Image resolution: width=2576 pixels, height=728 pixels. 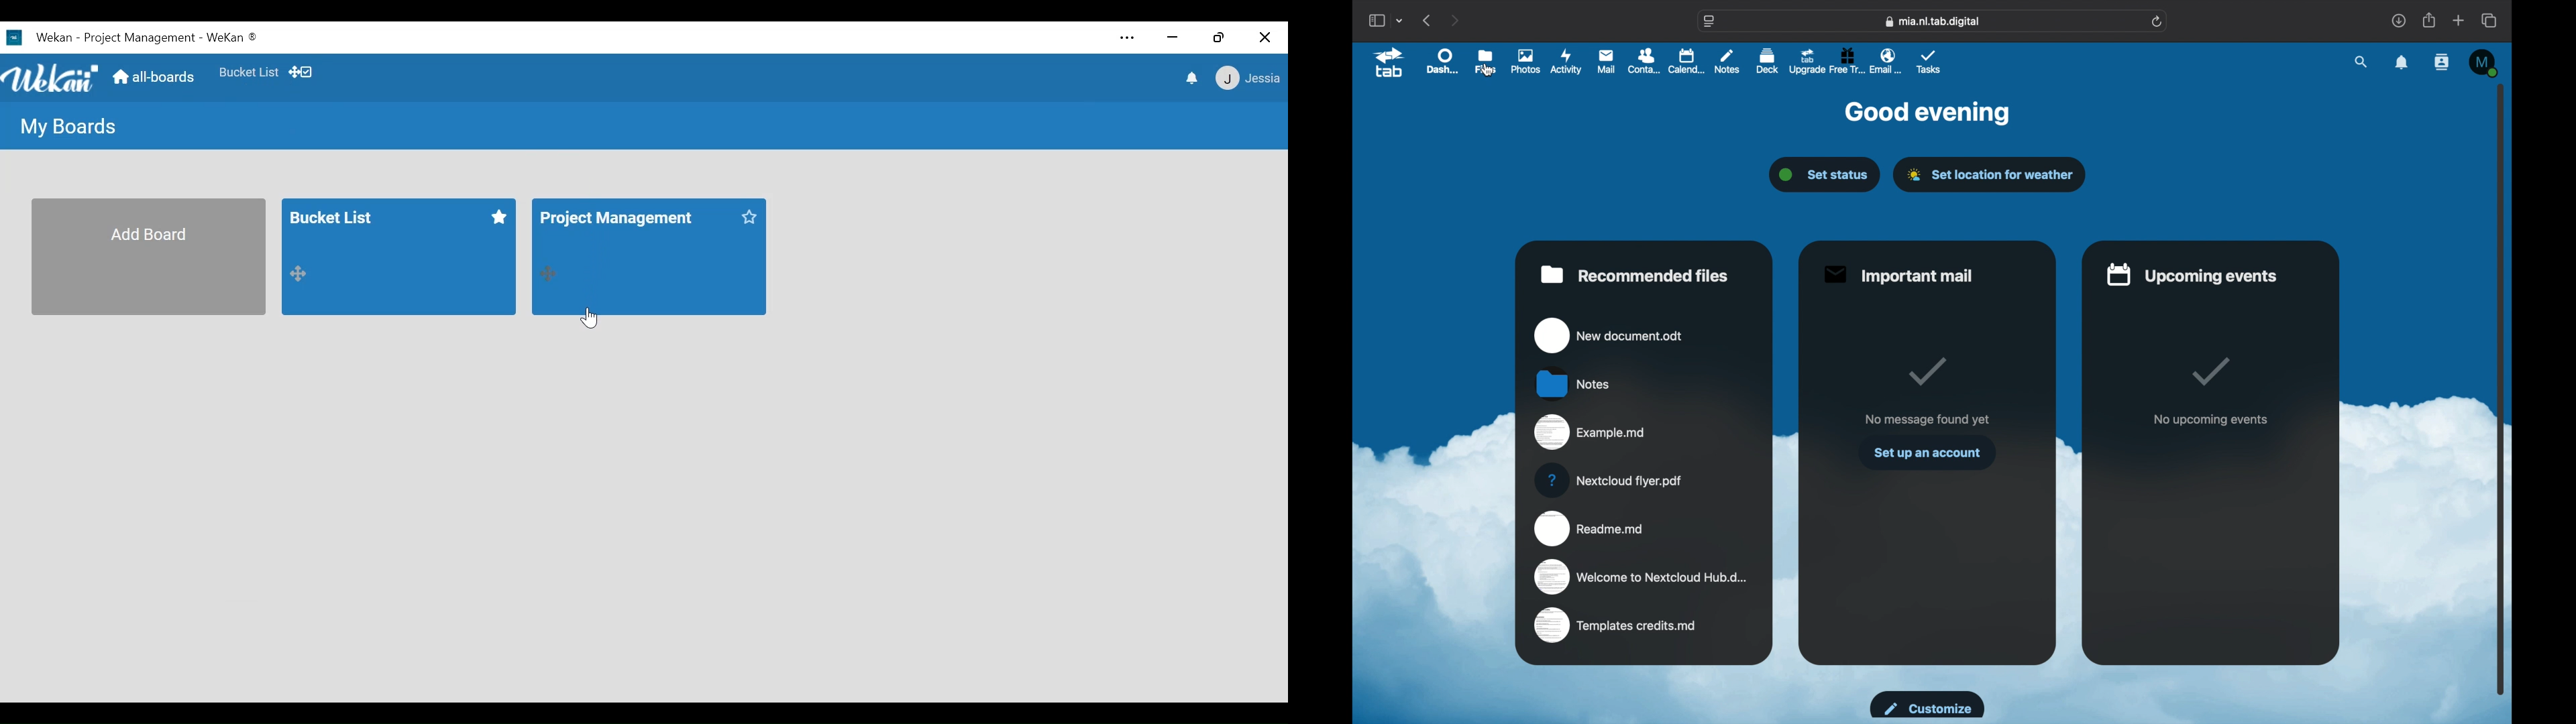 I want to click on Wekan Desktop icon, so click(x=39, y=39).